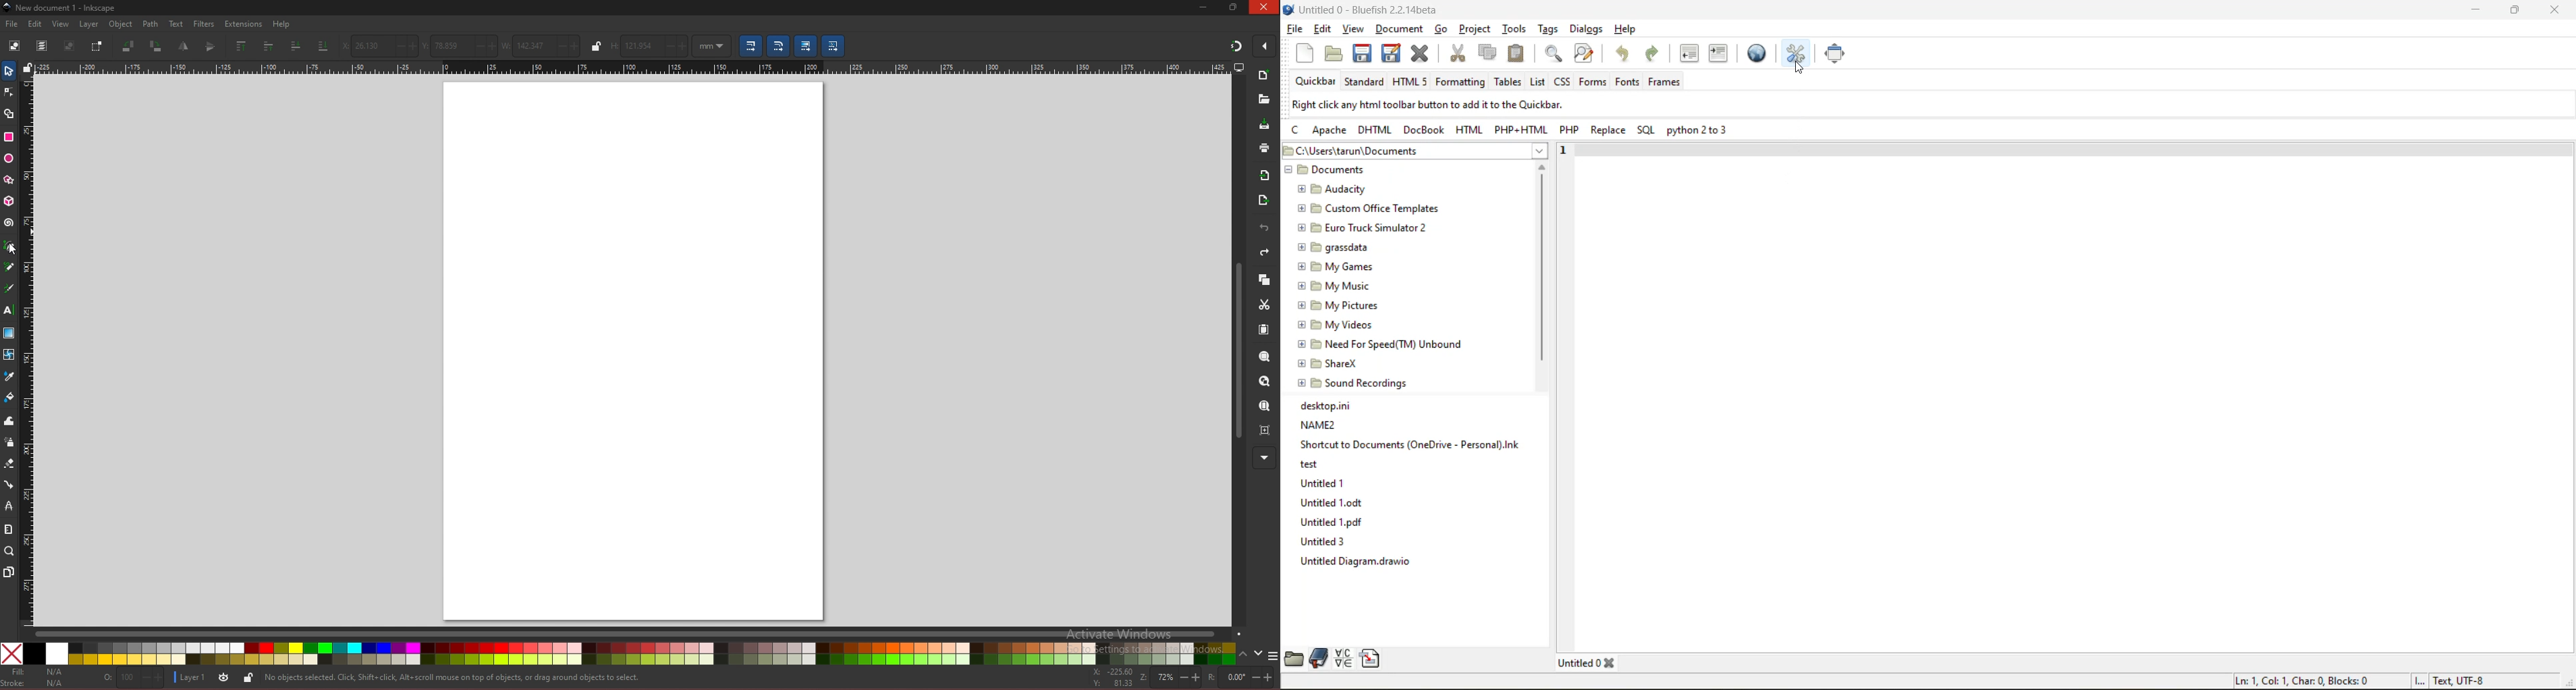 Image resolution: width=2576 pixels, height=700 pixels. I want to click on desktop.ini, so click(1329, 405).